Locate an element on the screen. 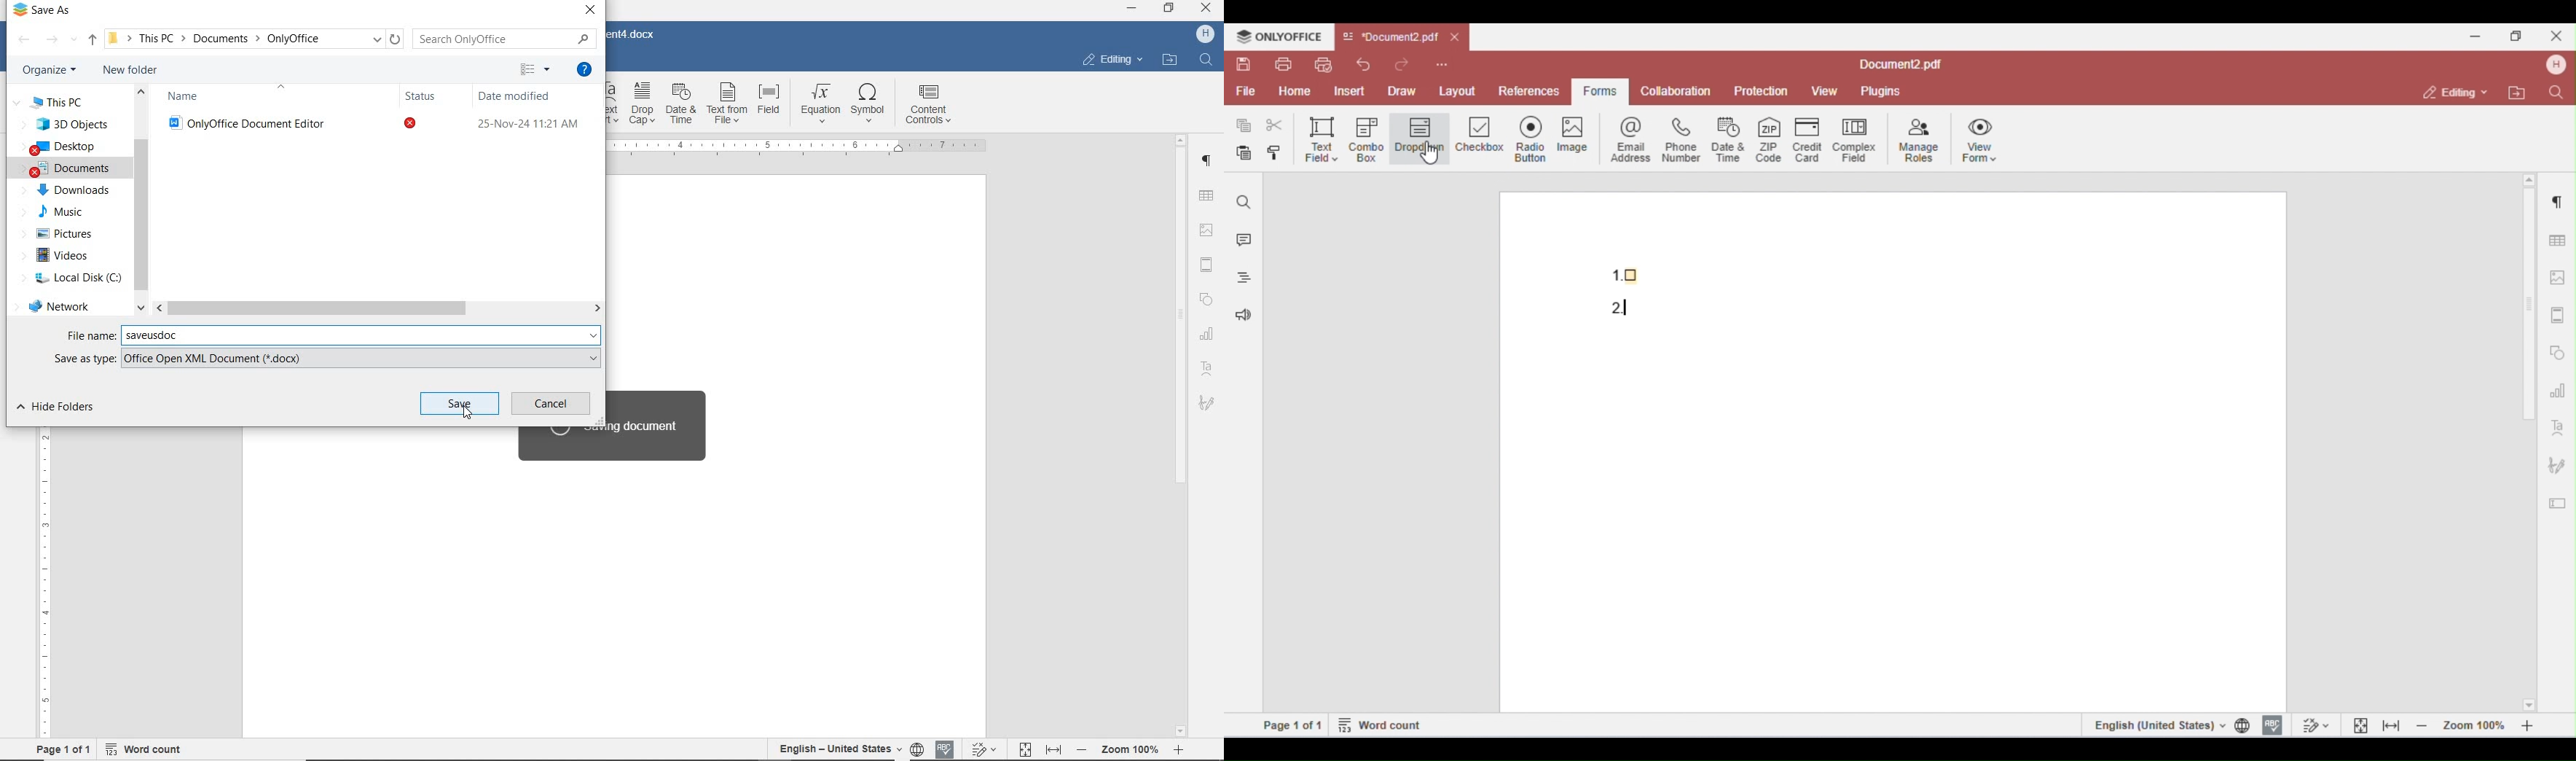  25-Nov-24 11:21 AM (date modified) is located at coordinates (530, 127).